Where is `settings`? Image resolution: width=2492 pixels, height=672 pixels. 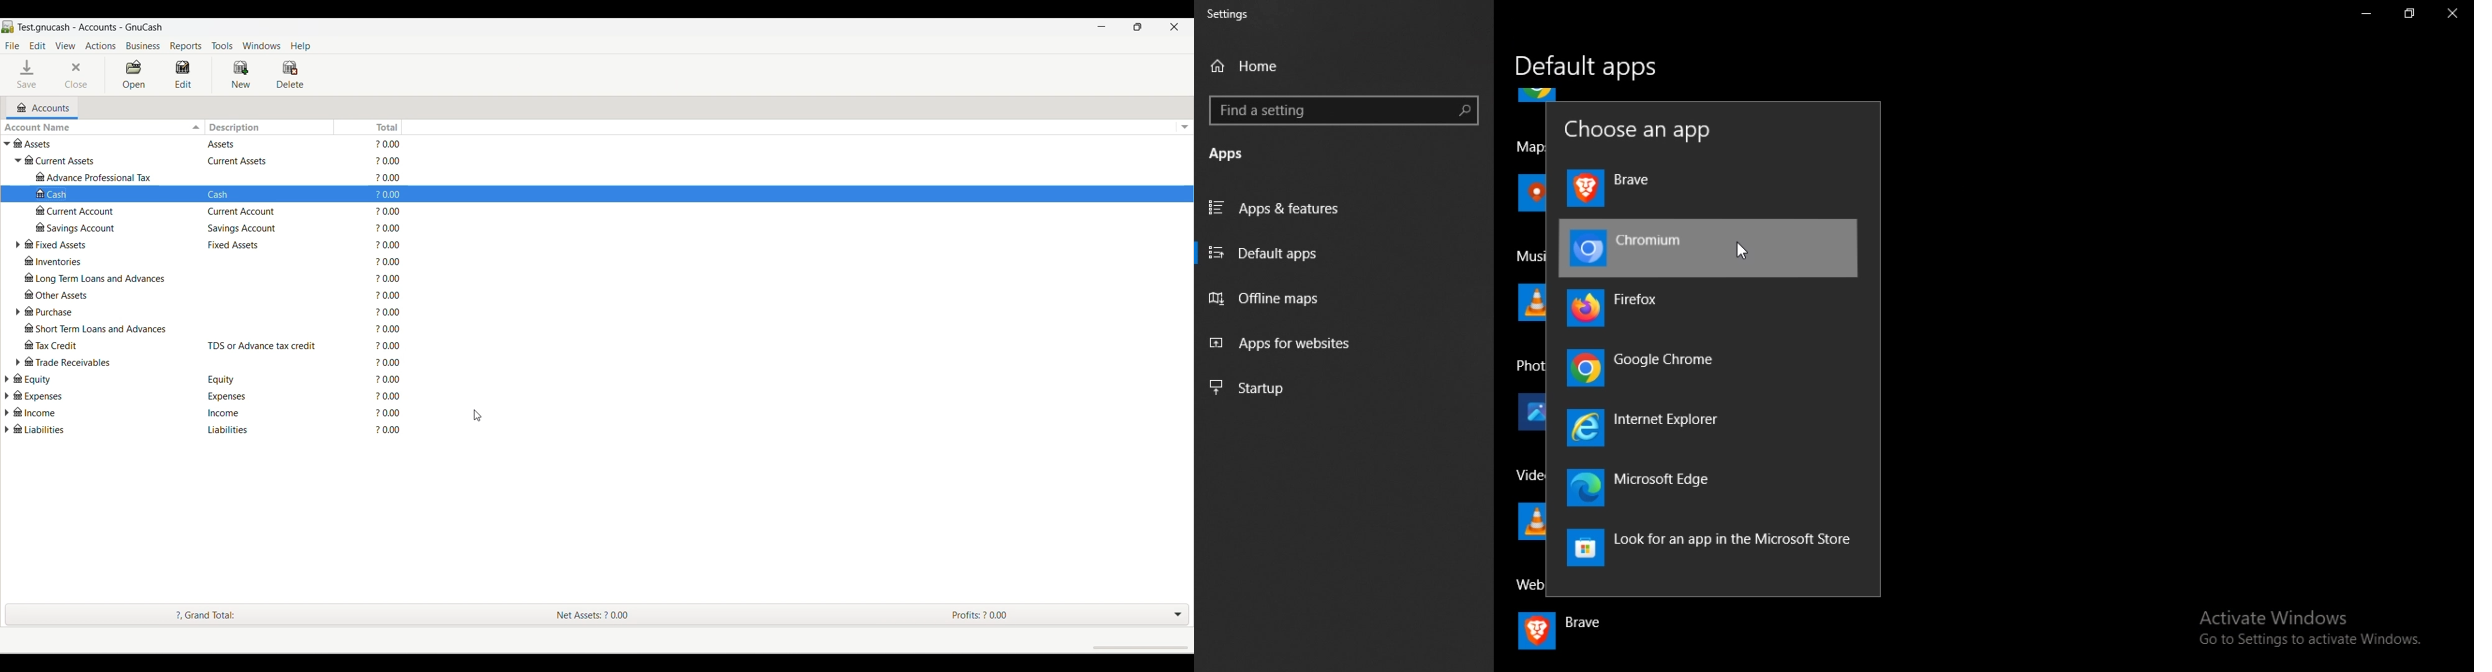
settings is located at coordinates (1235, 14).